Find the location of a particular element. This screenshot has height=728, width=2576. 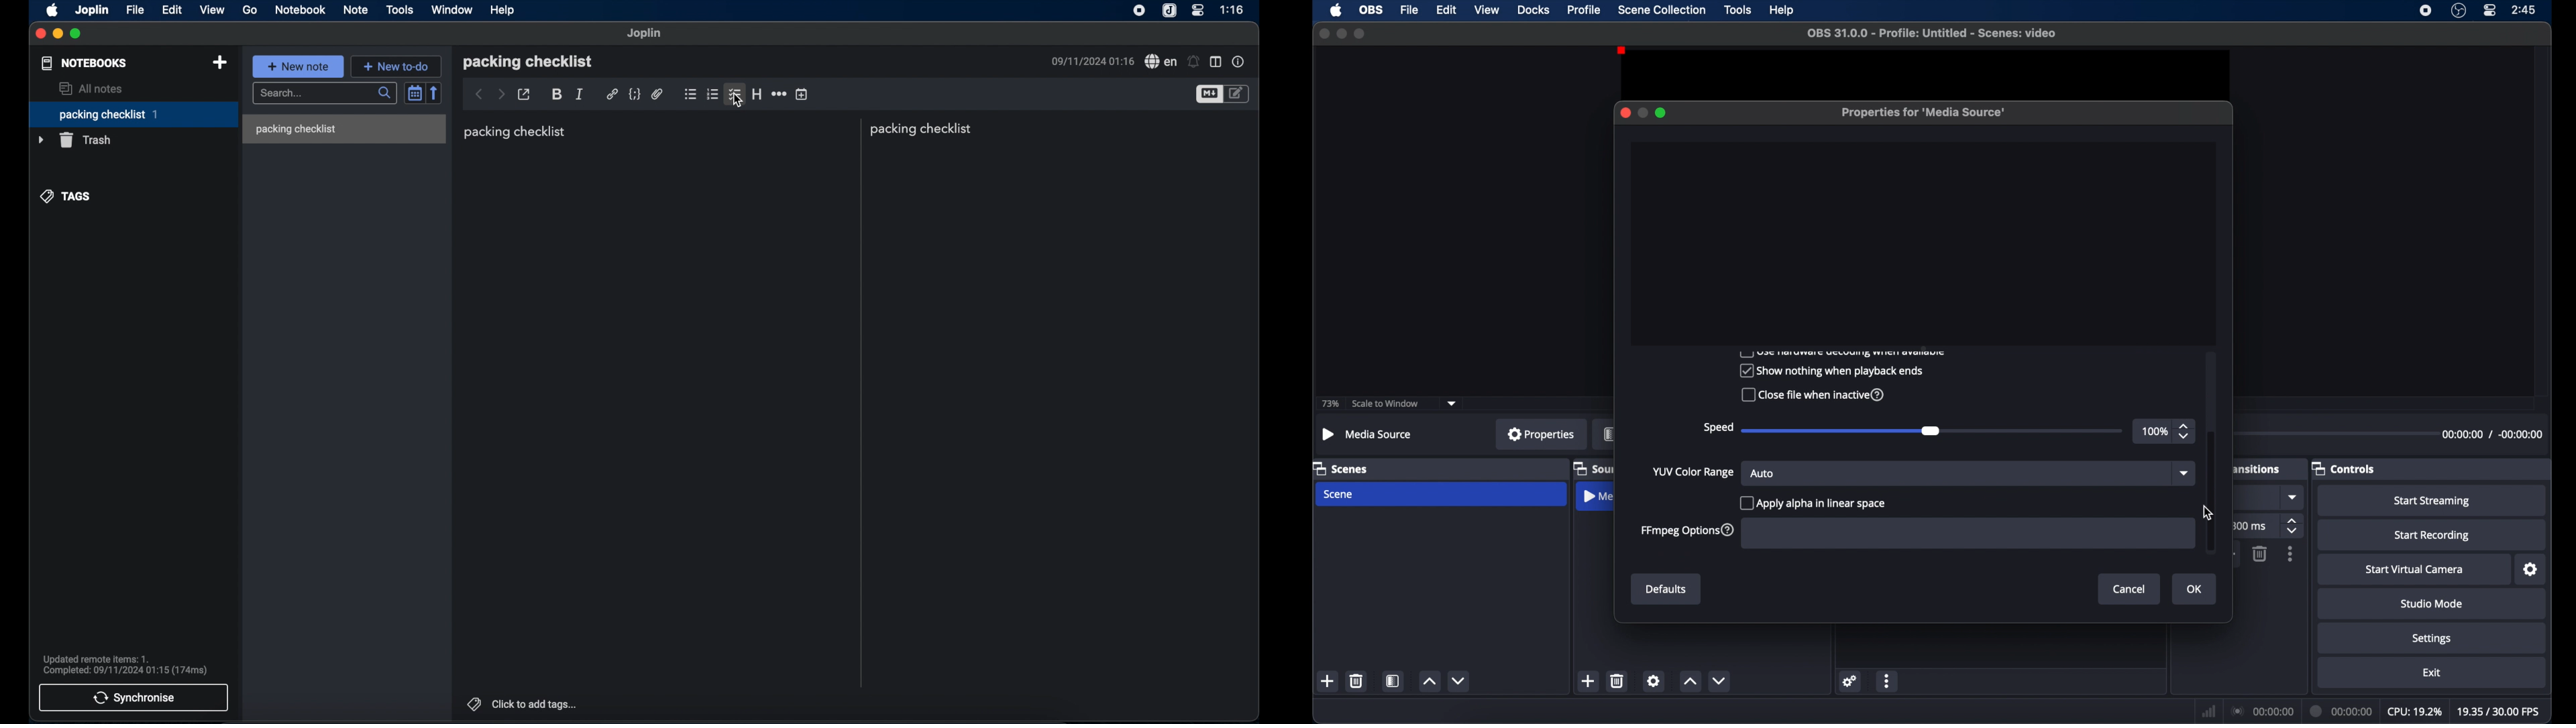

all notes is located at coordinates (93, 88).